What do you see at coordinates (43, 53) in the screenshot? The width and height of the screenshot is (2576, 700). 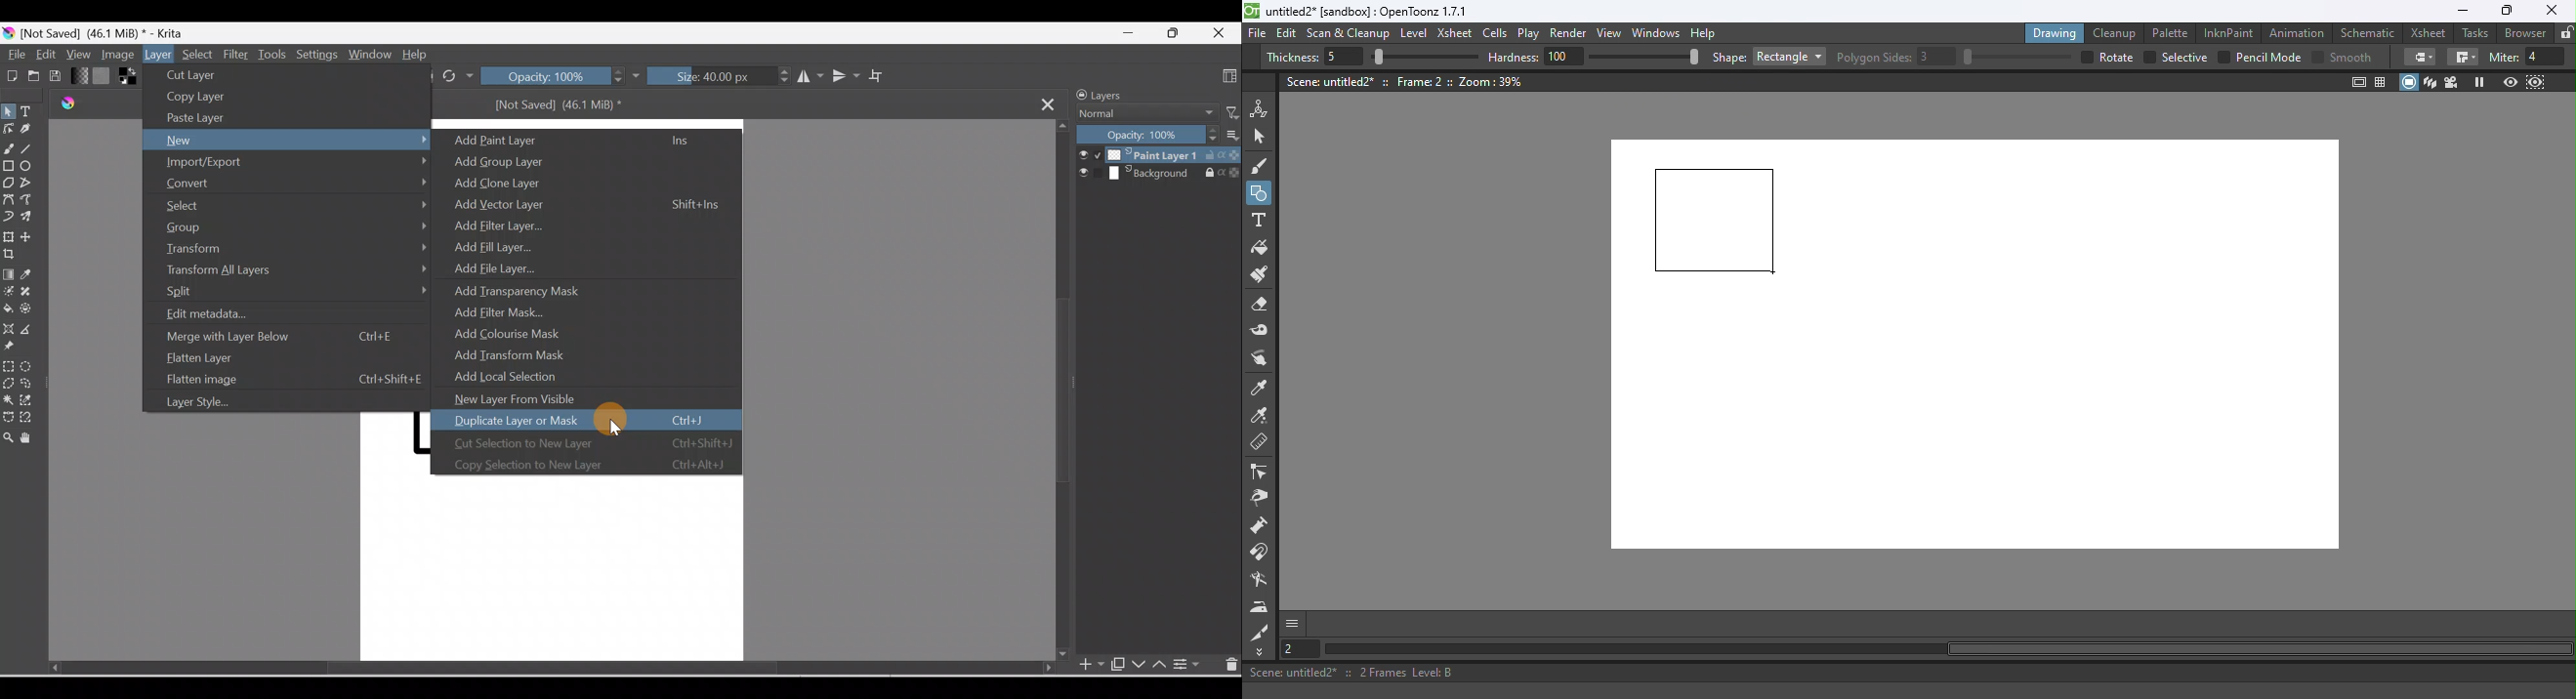 I see `Edit` at bounding box center [43, 53].